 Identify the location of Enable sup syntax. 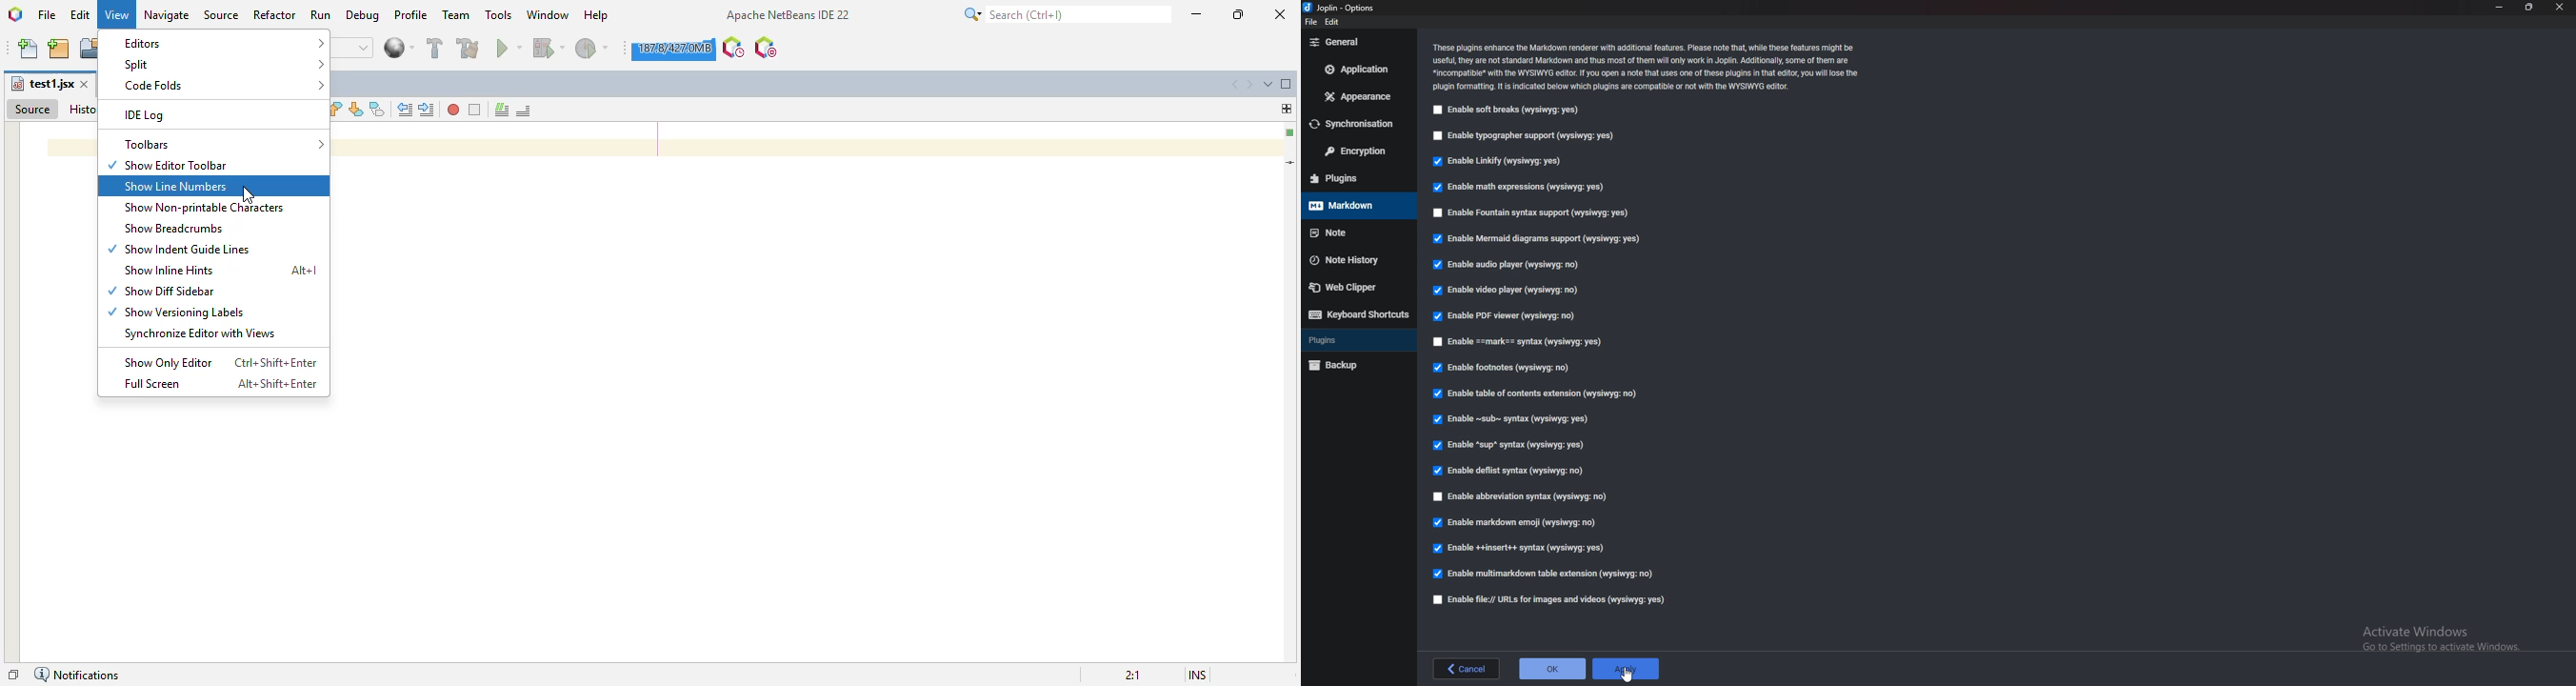
(1513, 447).